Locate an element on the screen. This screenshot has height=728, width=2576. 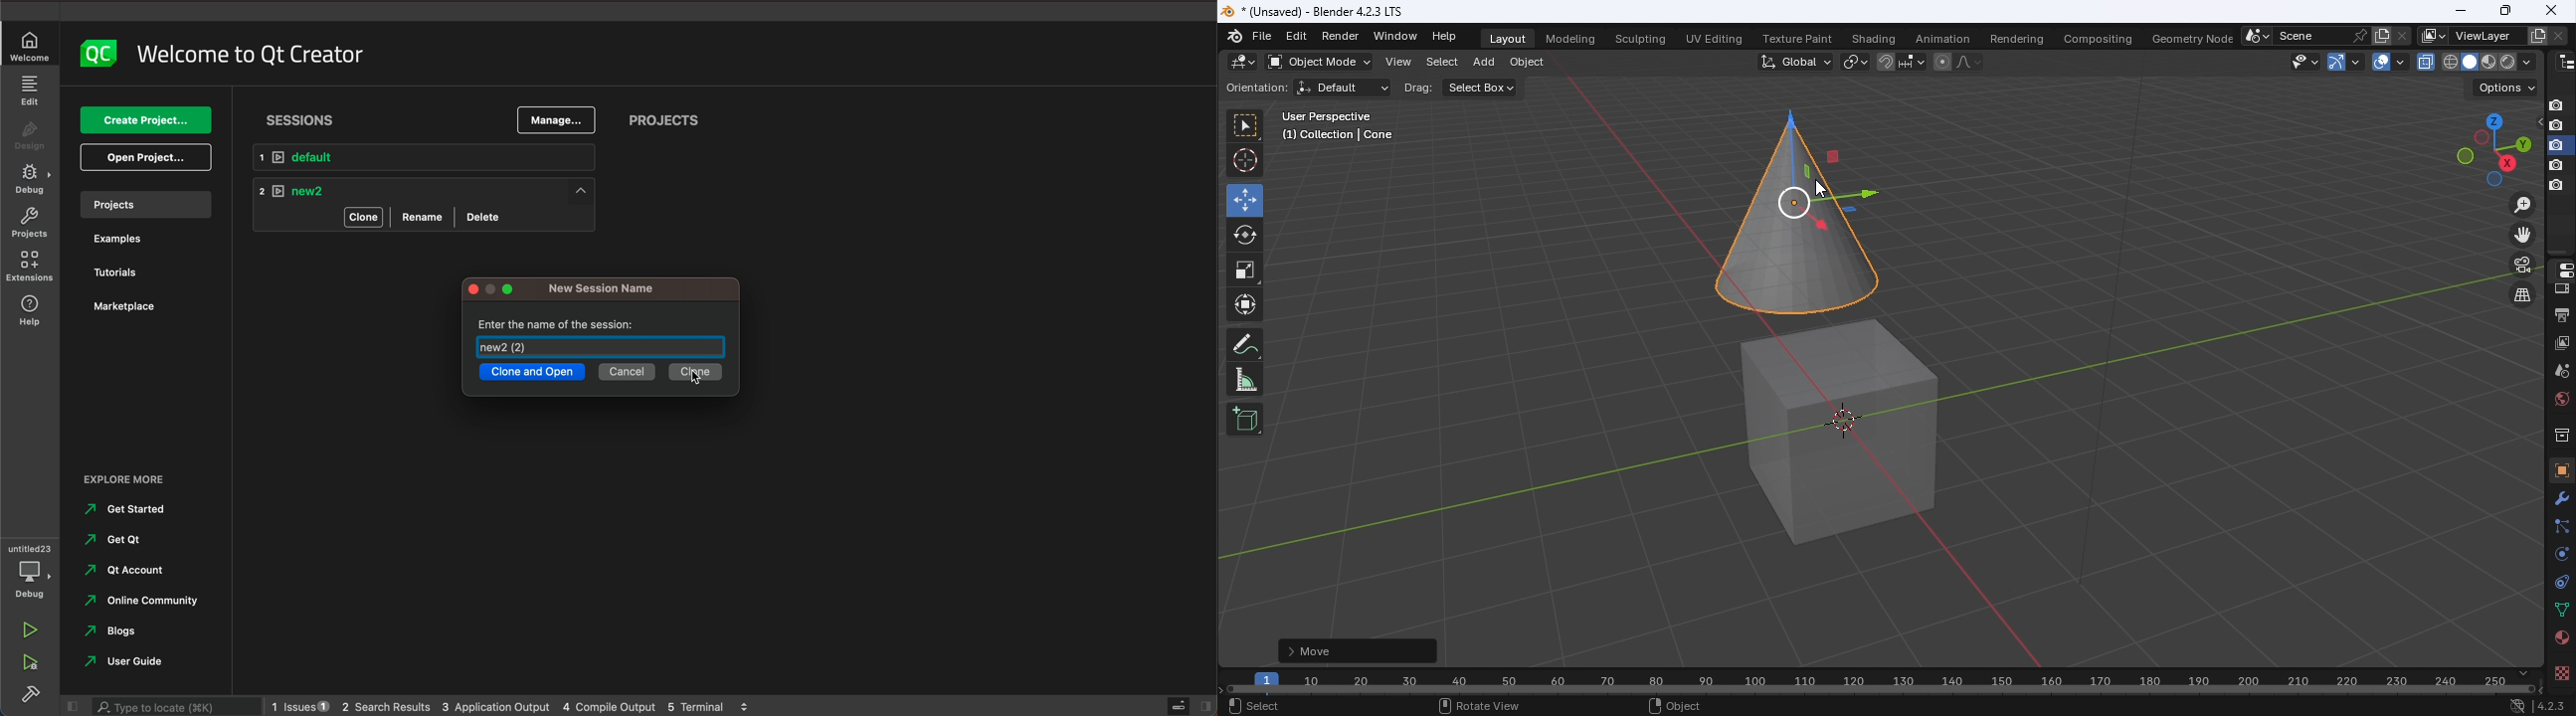
project is located at coordinates (143, 203).